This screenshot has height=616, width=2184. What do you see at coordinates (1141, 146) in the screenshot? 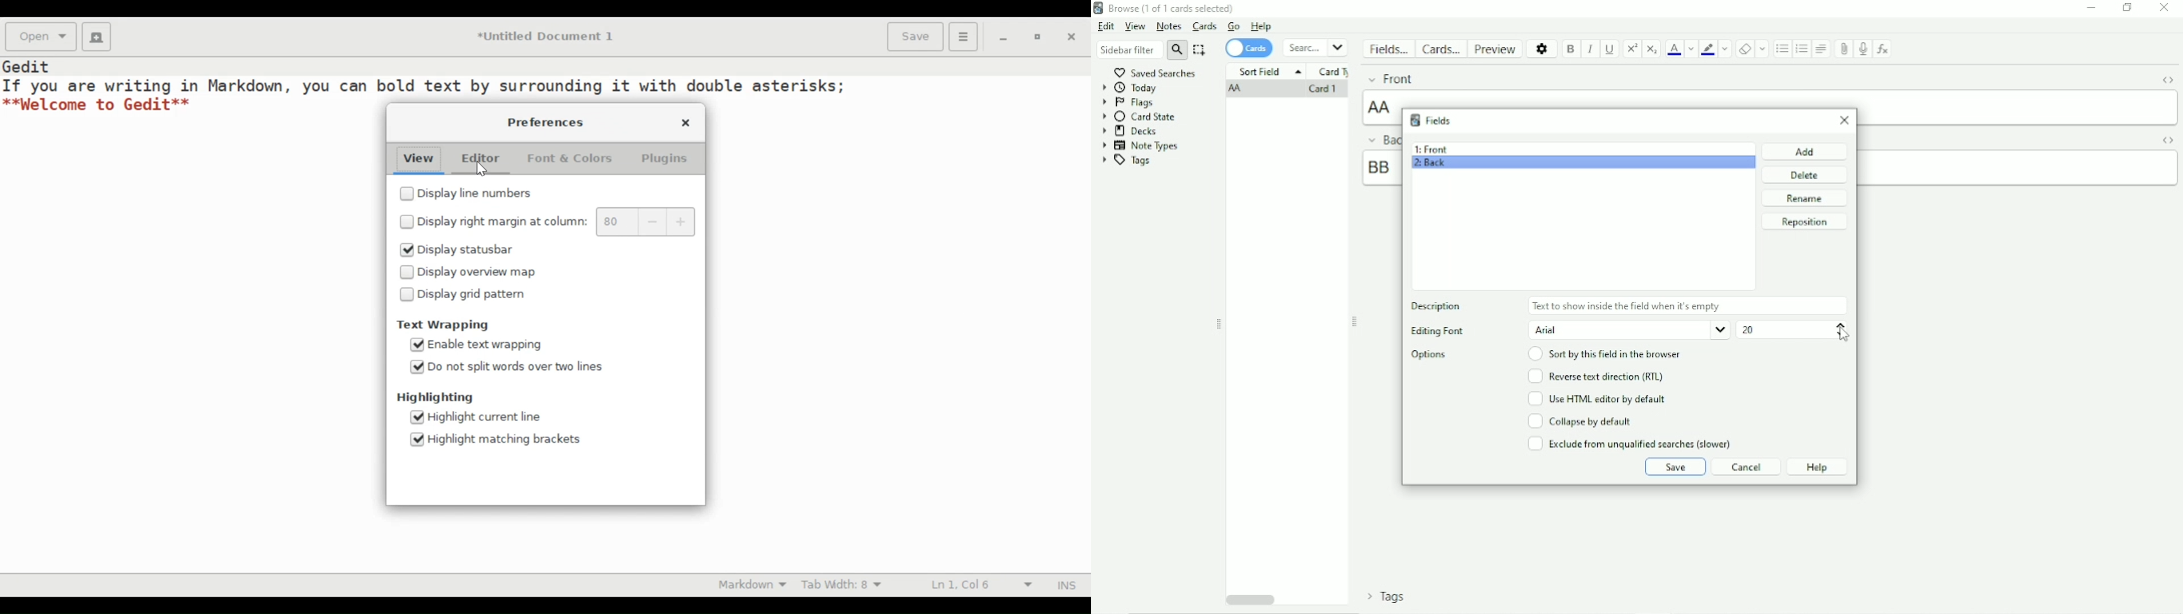
I see `Note Types` at bounding box center [1141, 146].